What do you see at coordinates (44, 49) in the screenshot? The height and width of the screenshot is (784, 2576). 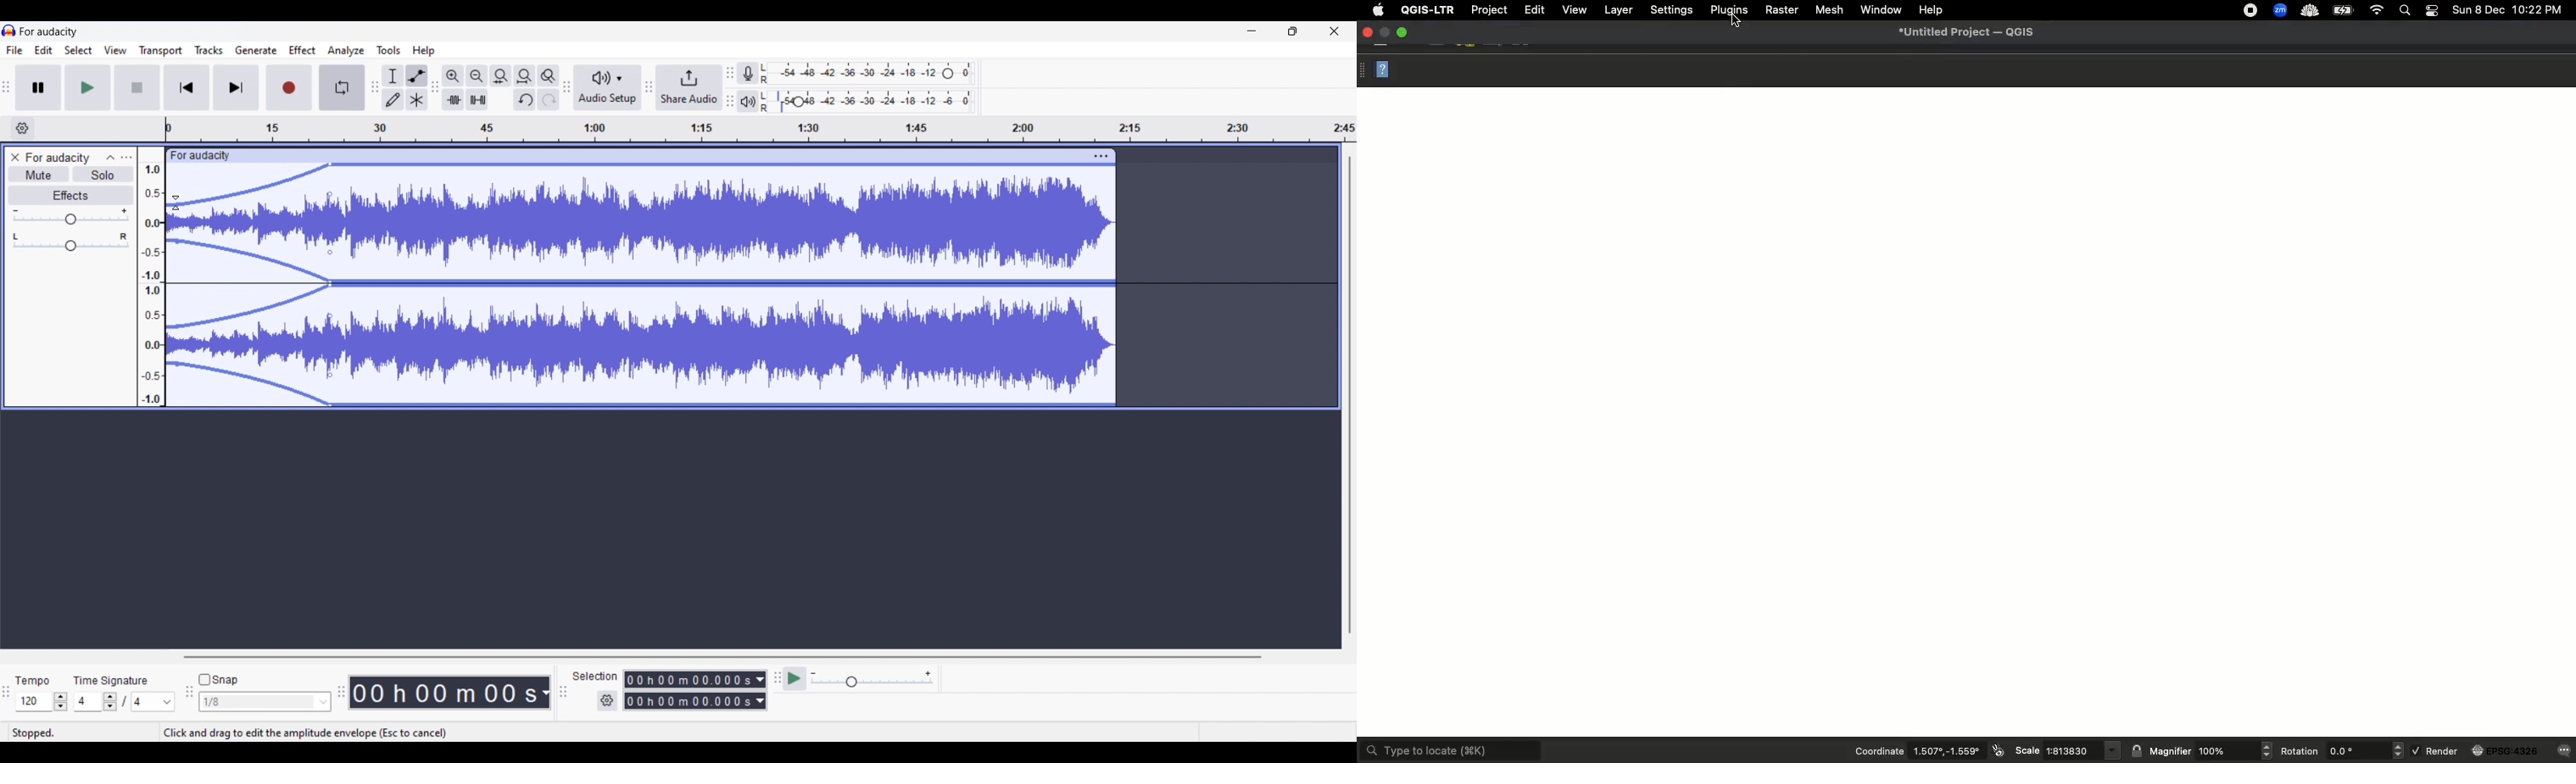 I see `Edit` at bounding box center [44, 49].